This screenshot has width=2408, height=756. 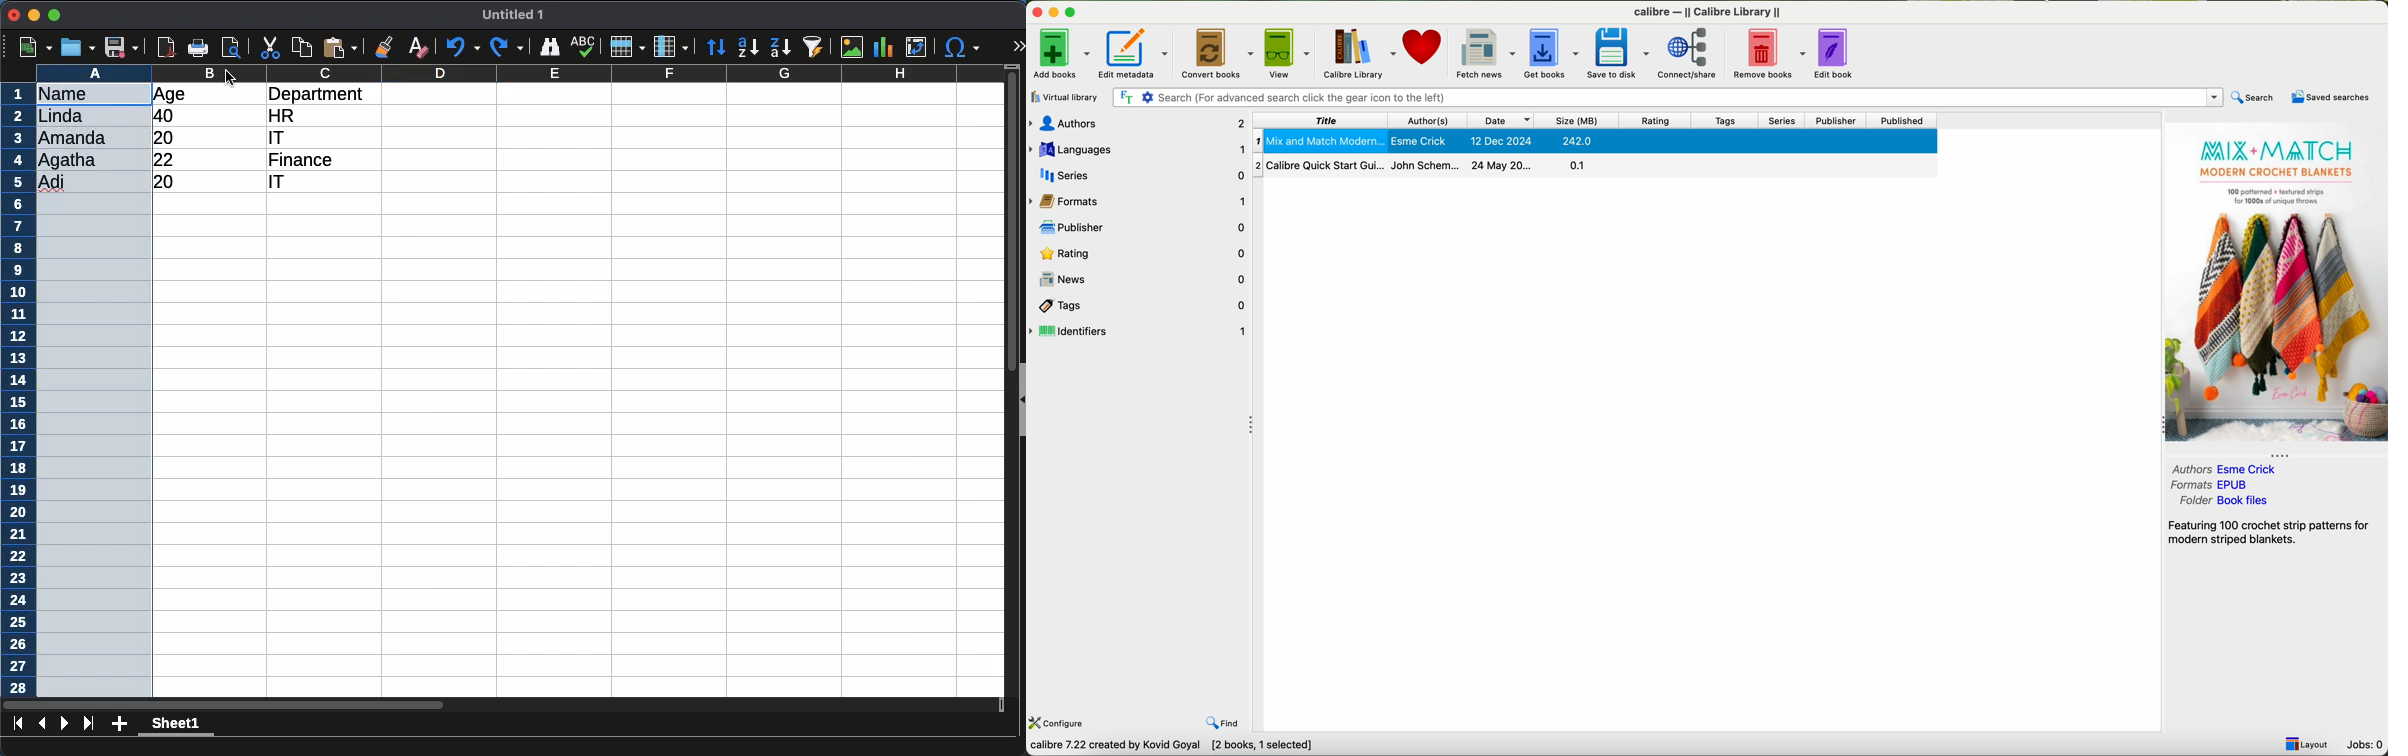 I want to click on rows, so click(x=18, y=390).